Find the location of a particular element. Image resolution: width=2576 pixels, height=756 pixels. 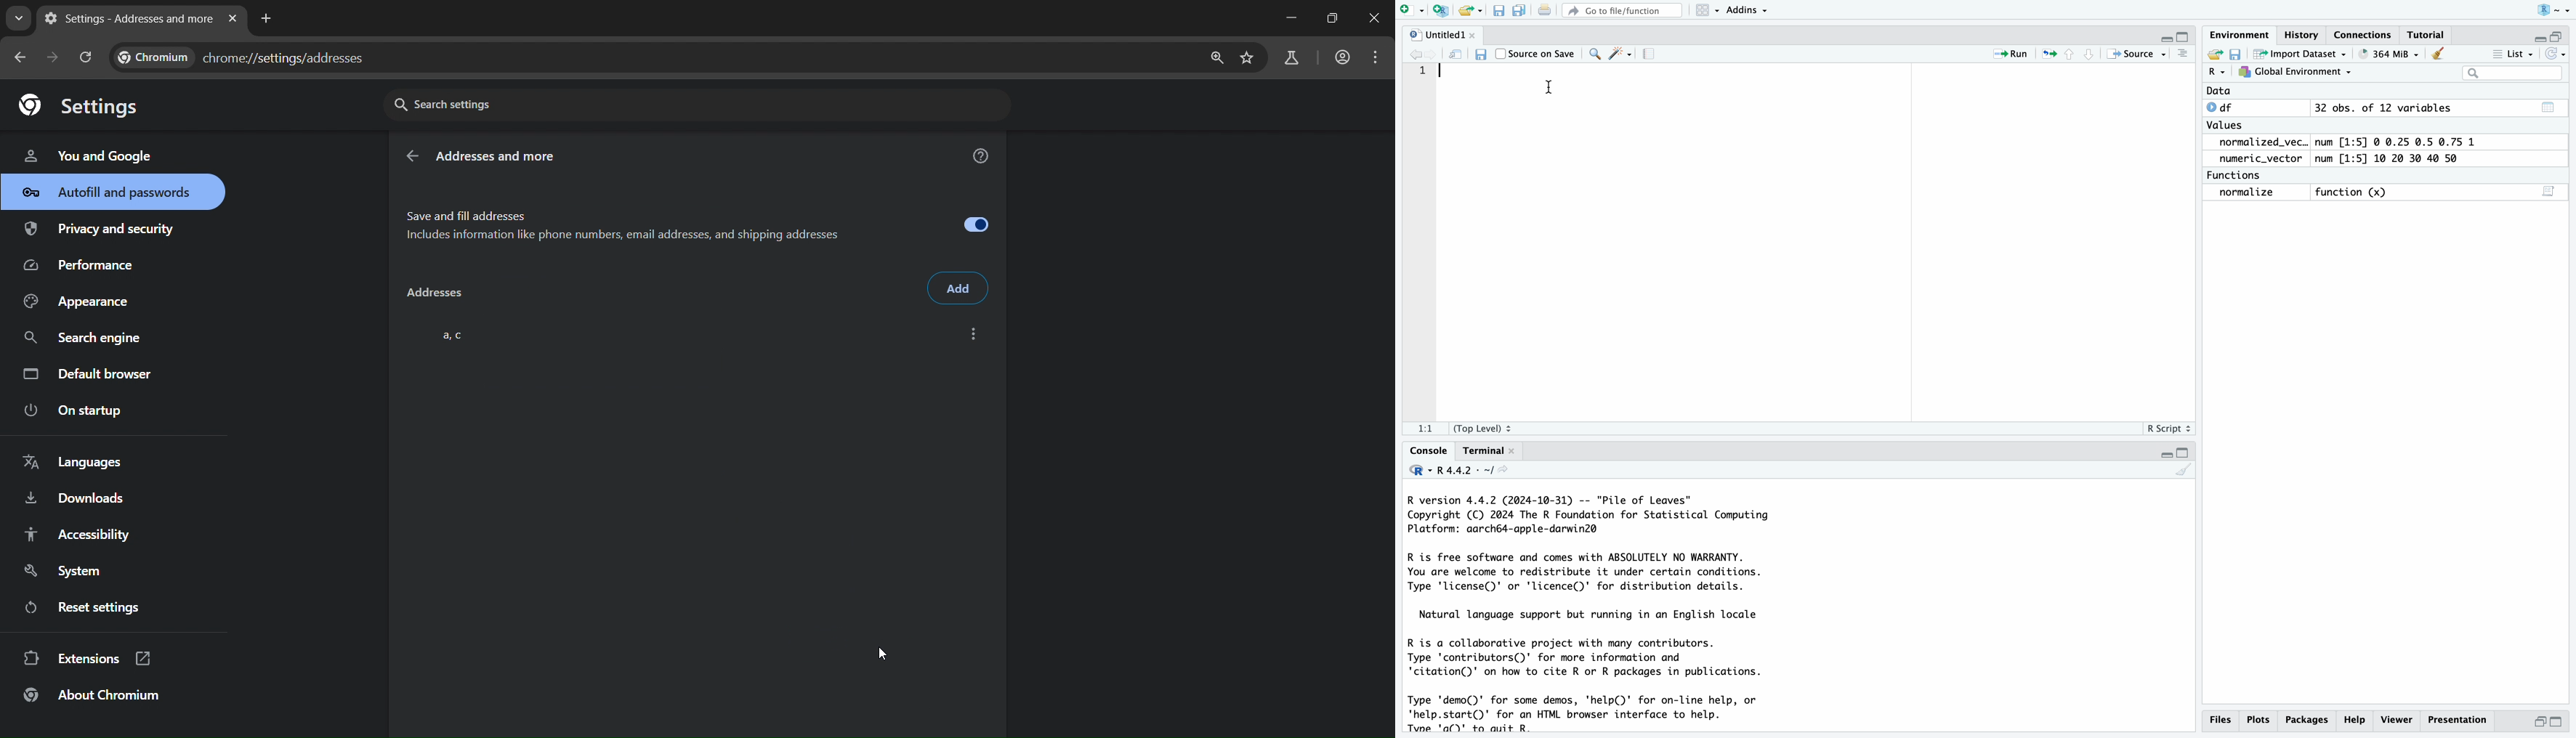

new tab is located at coordinates (267, 17).